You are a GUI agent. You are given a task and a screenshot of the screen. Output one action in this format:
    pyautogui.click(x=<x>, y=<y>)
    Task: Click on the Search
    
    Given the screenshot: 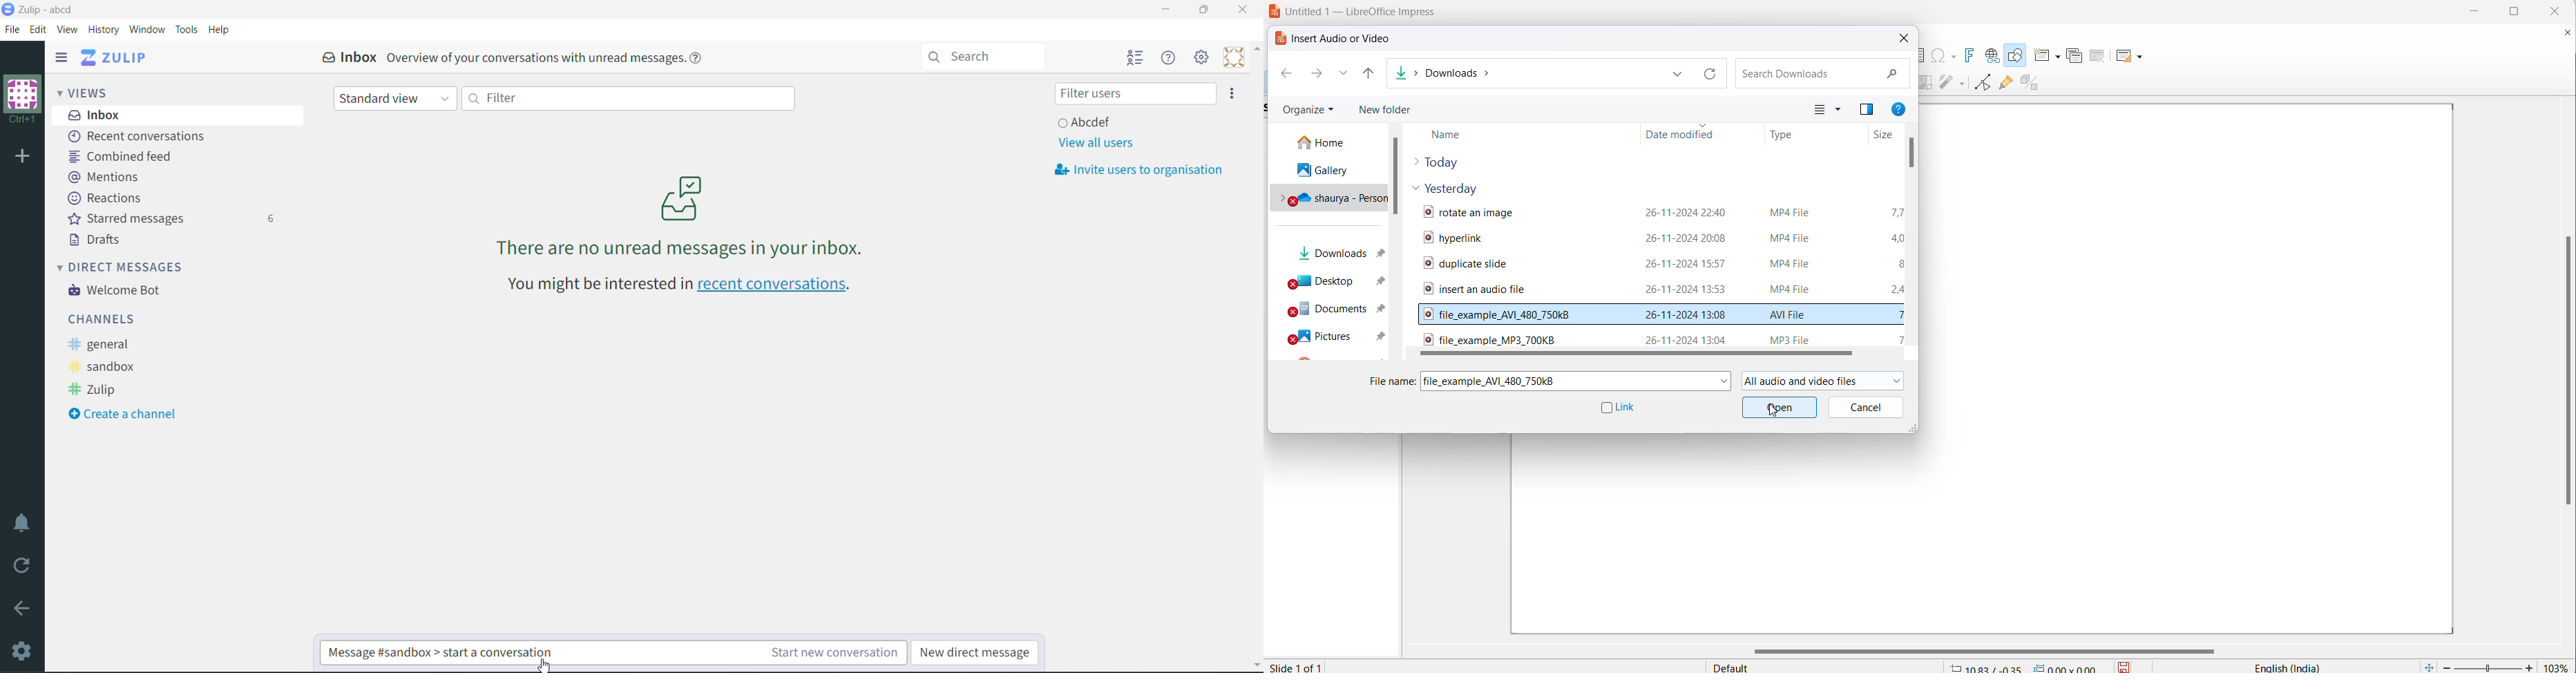 What is the action you would take?
    pyautogui.click(x=990, y=55)
    